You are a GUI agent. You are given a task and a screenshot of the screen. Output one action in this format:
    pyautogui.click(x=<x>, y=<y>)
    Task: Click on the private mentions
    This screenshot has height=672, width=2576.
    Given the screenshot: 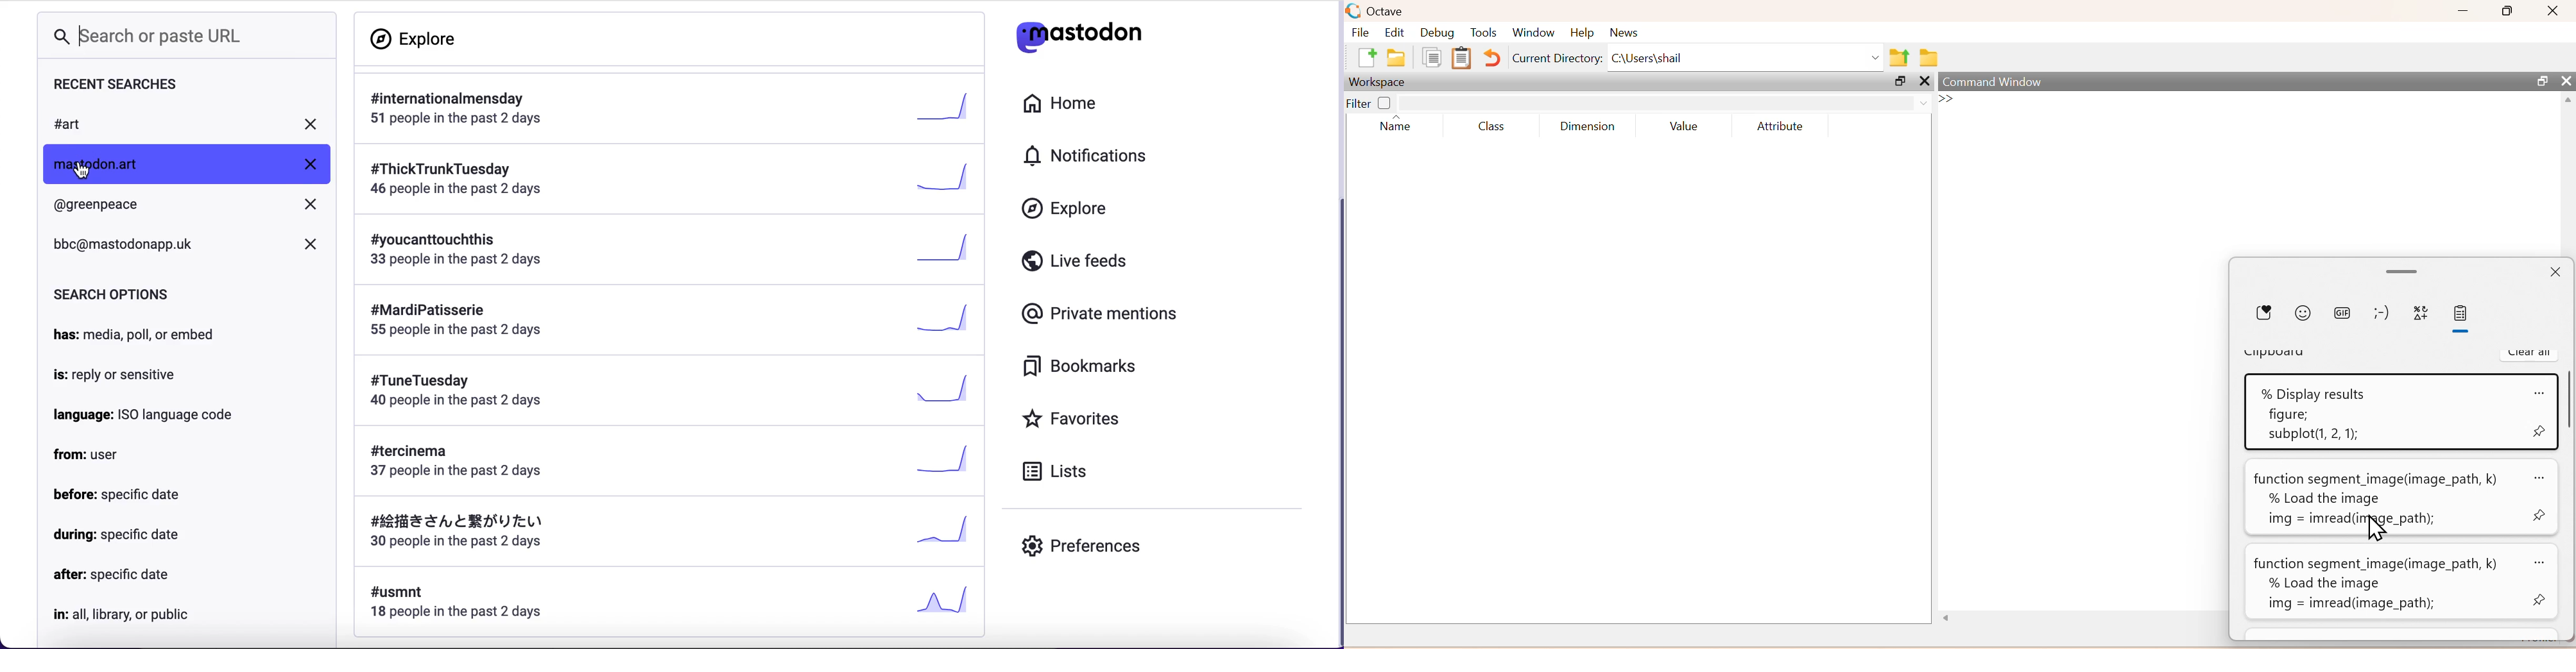 What is the action you would take?
    pyautogui.click(x=1100, y=314)
    